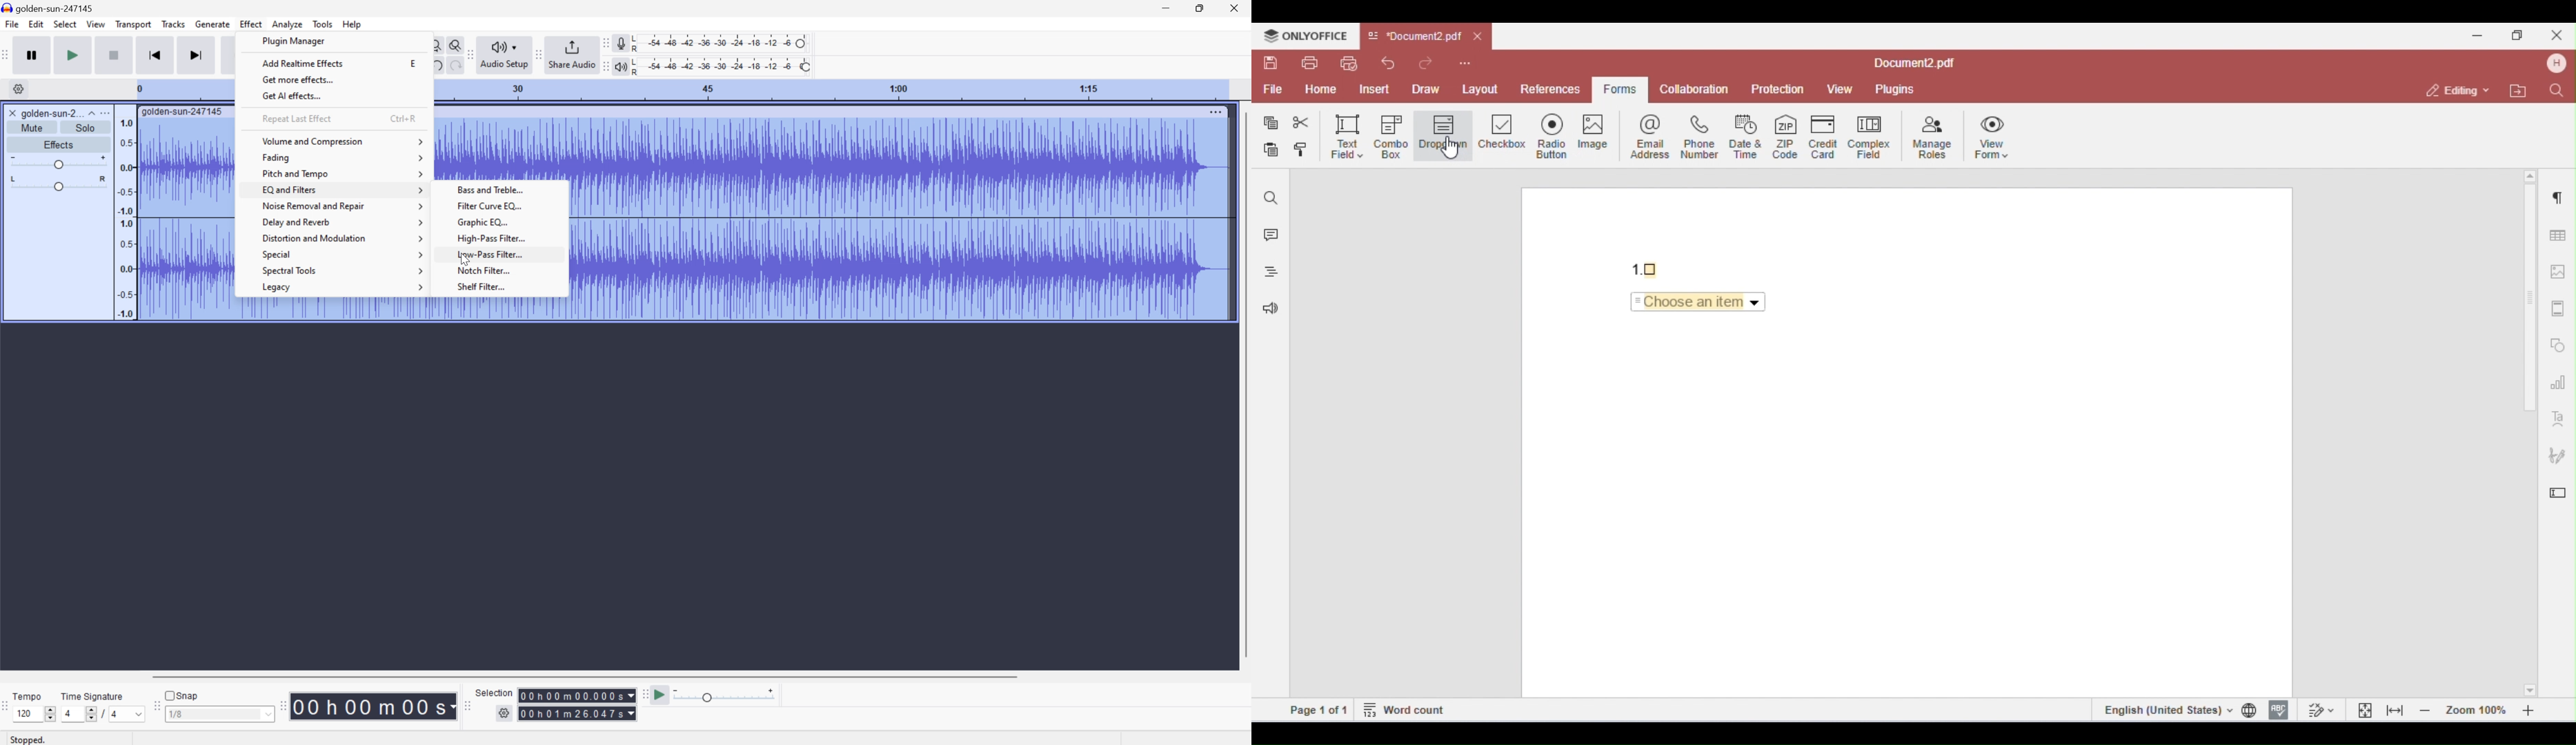  What do you see at coordinates (1215, 111) in the screenshot?
I see `More` at bounding box center [1215, 111].